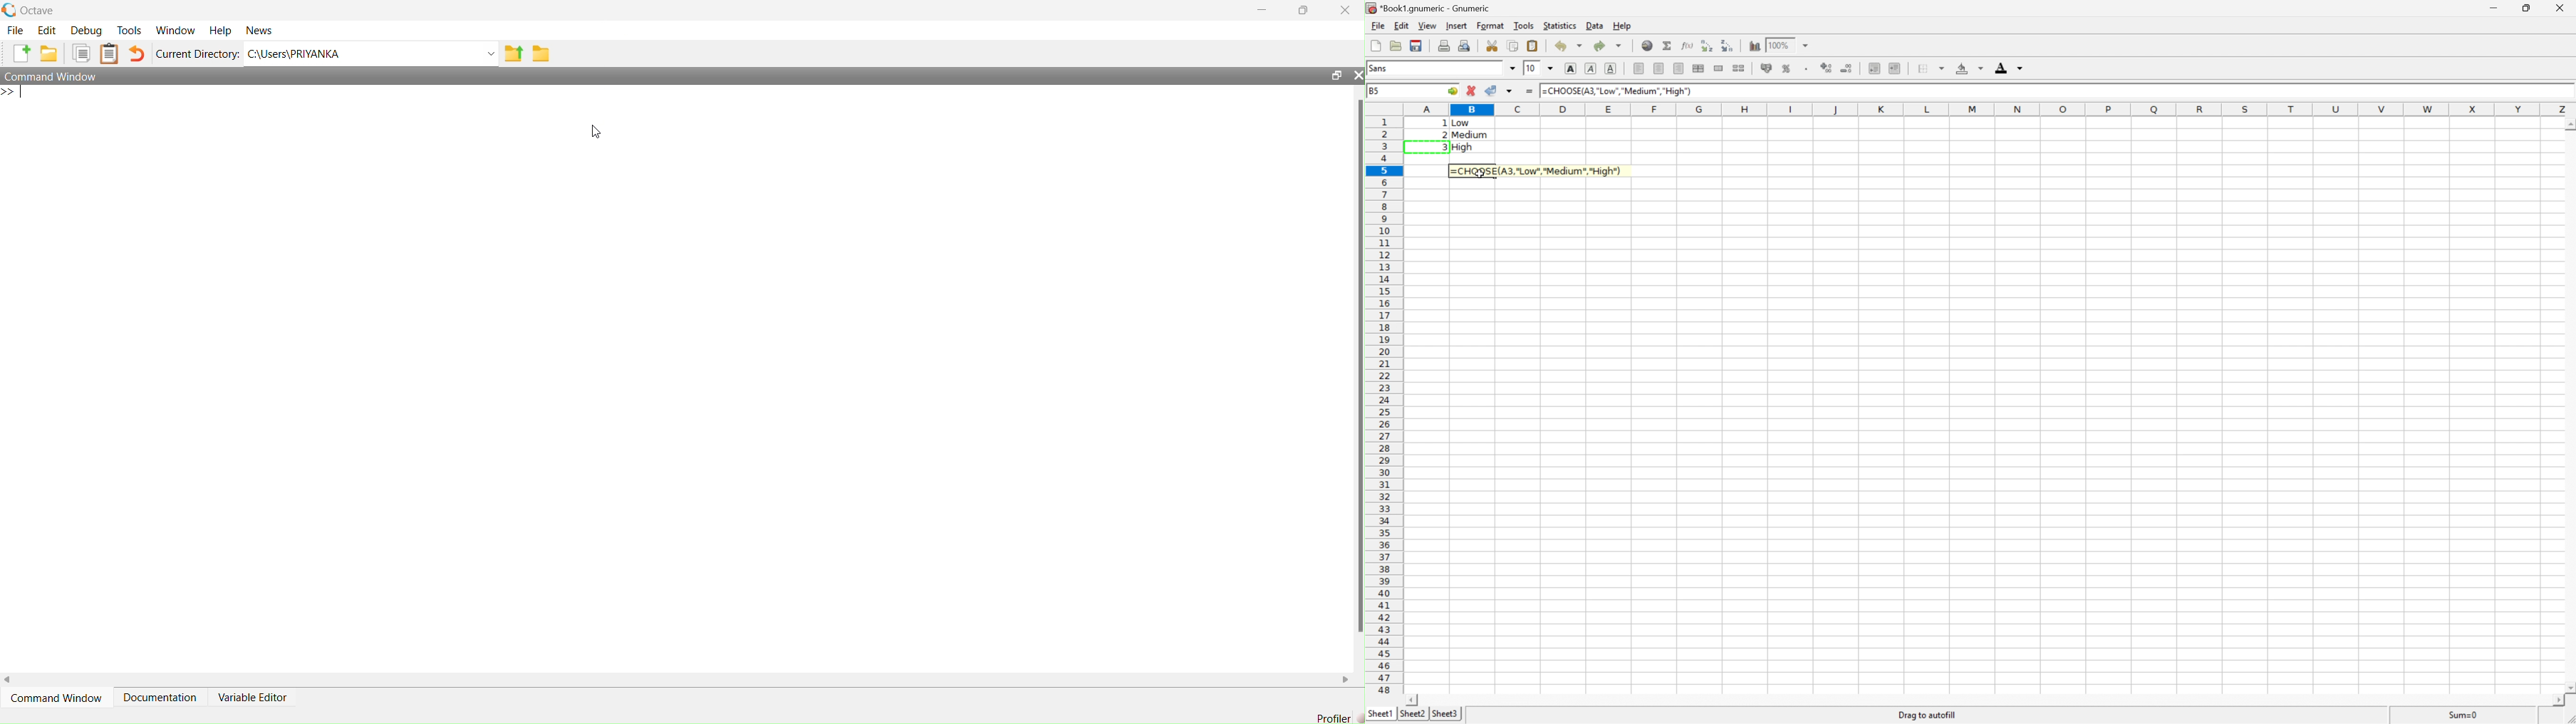 The height and width of the screenshot is (728, 2576). What do you see at coordinates (1481, 173) in the screenshot?
I see `Cursor` at bounding box center [1481, 173].